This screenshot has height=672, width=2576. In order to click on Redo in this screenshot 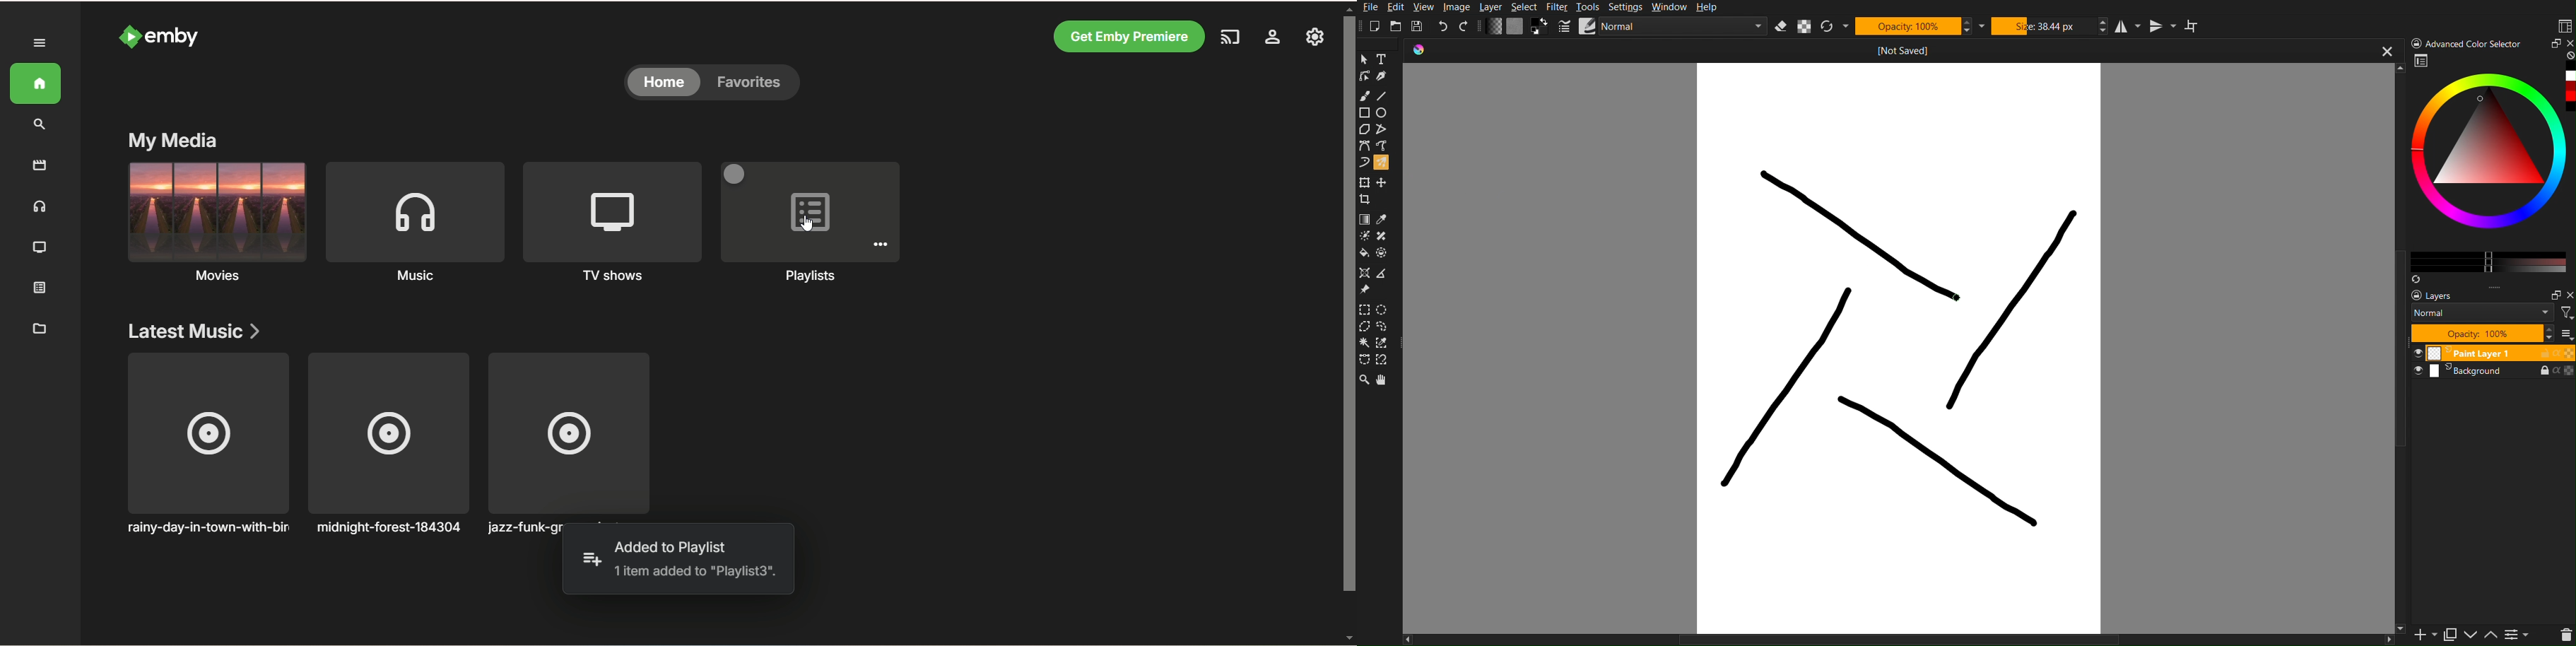, I will do `click(1464, 27)`.